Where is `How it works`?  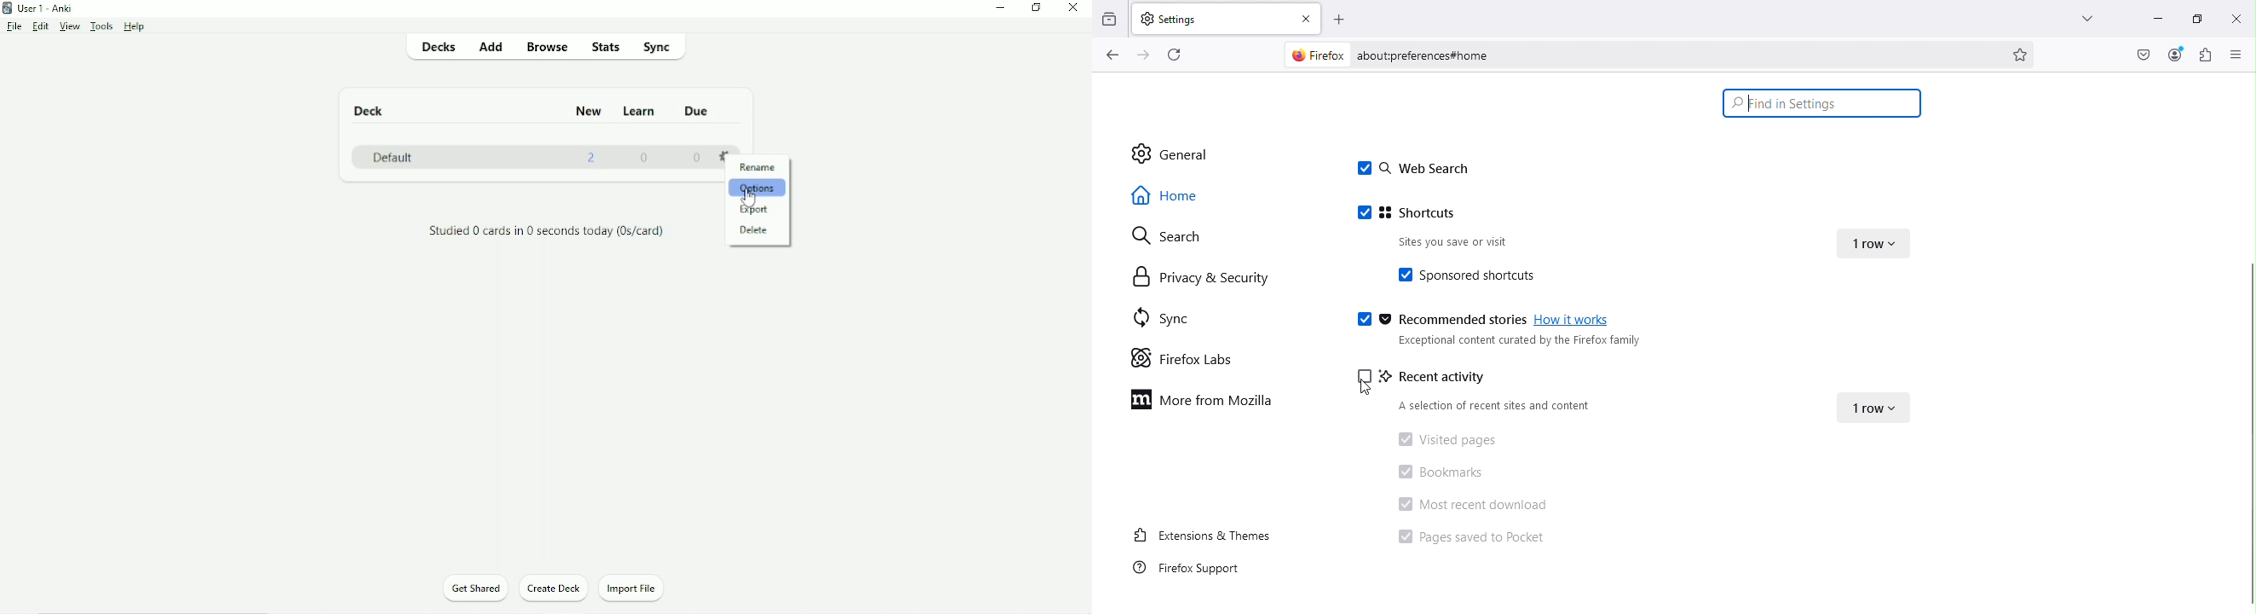 How it works is located at coordinates (1576, 322).